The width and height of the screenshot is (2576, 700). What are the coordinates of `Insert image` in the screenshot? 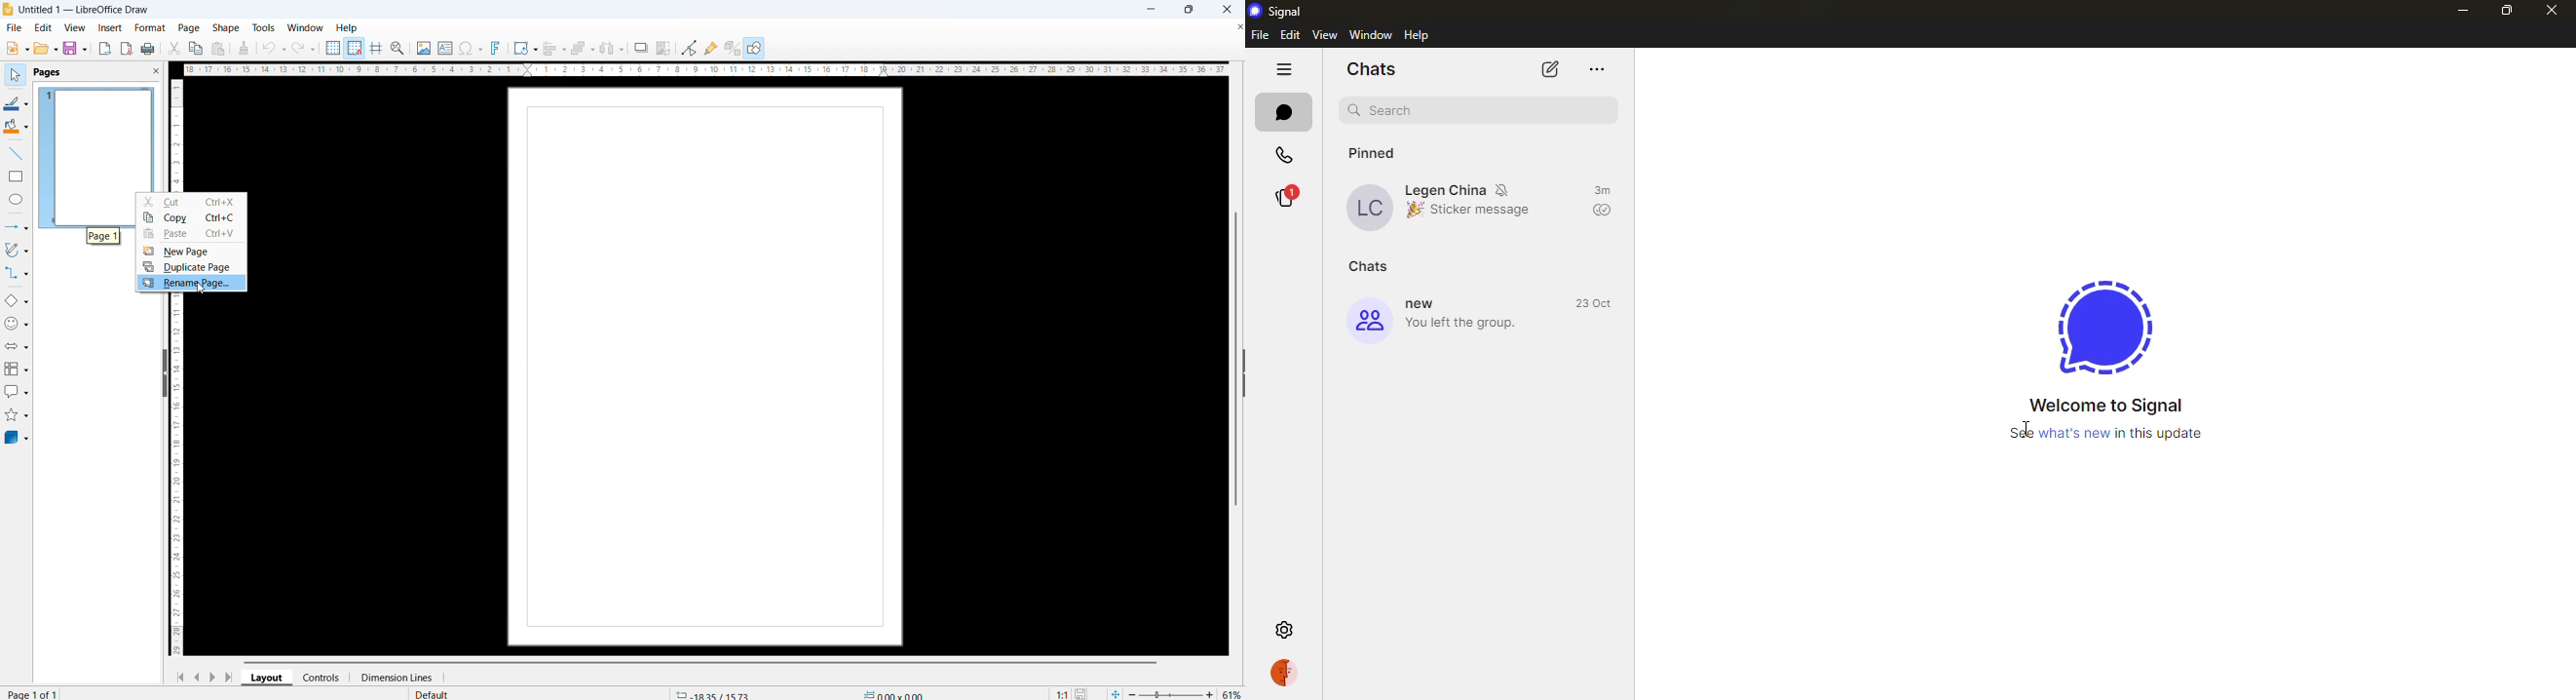 It's located at (423, 47).